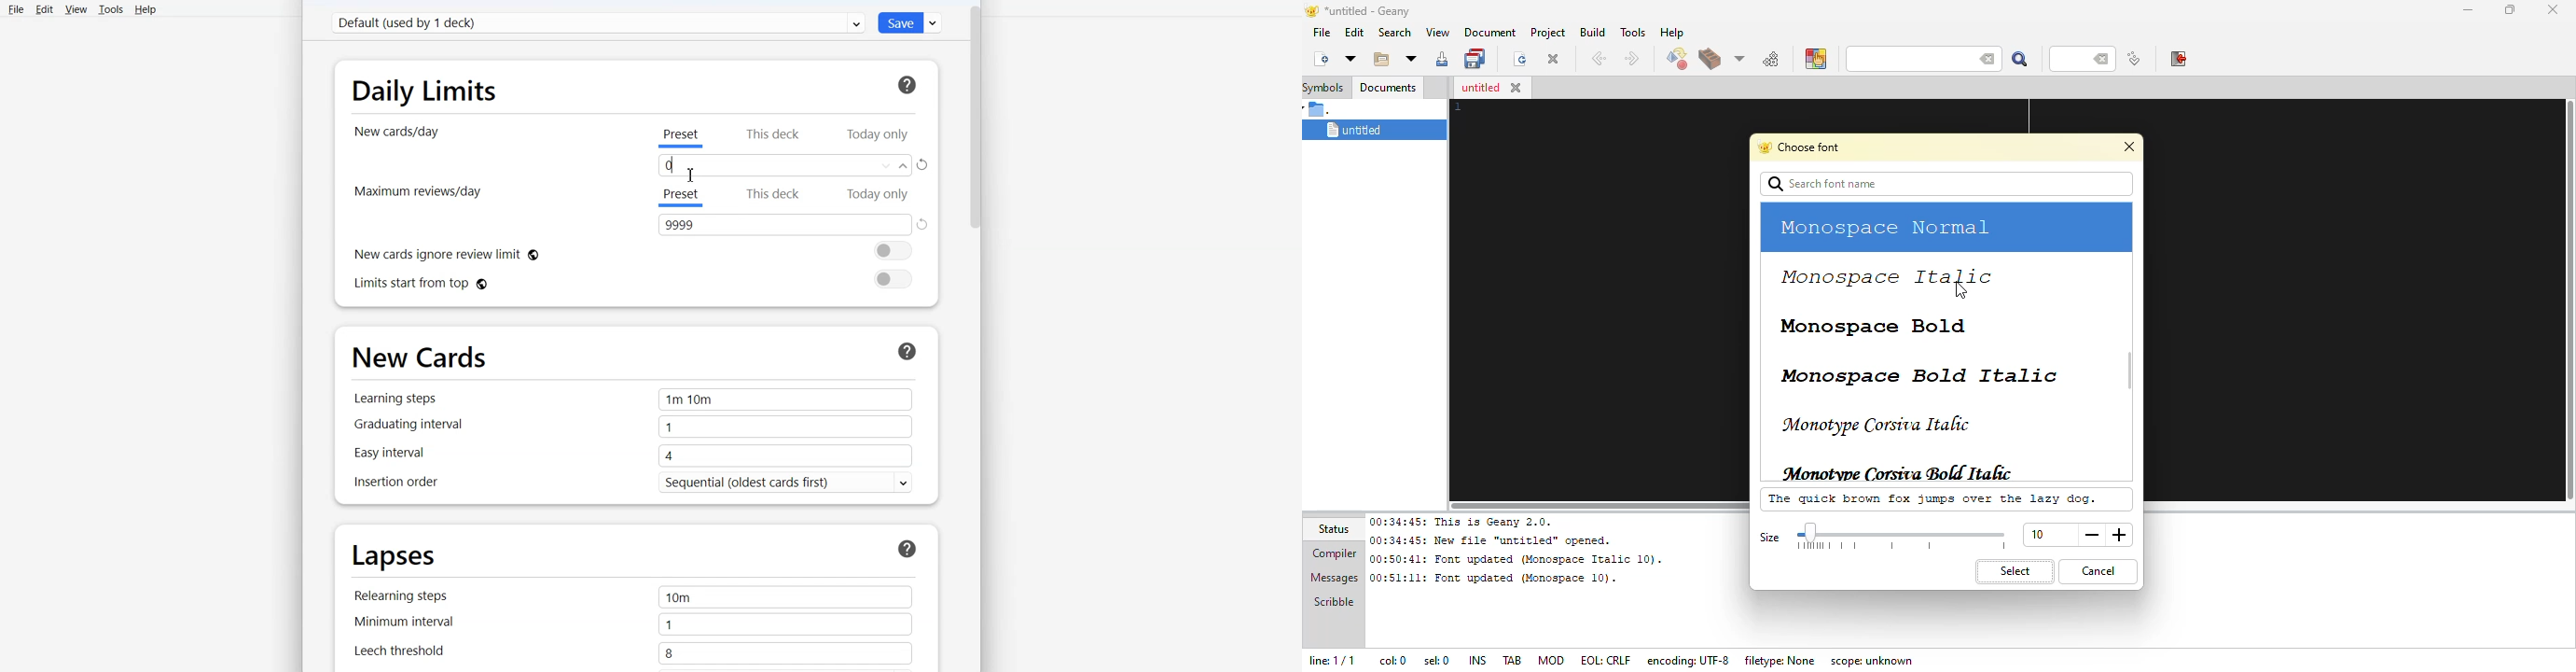 The height and width of the screenshot is (672, 2576). I want to click on Maximum Review, so click(420, 192).